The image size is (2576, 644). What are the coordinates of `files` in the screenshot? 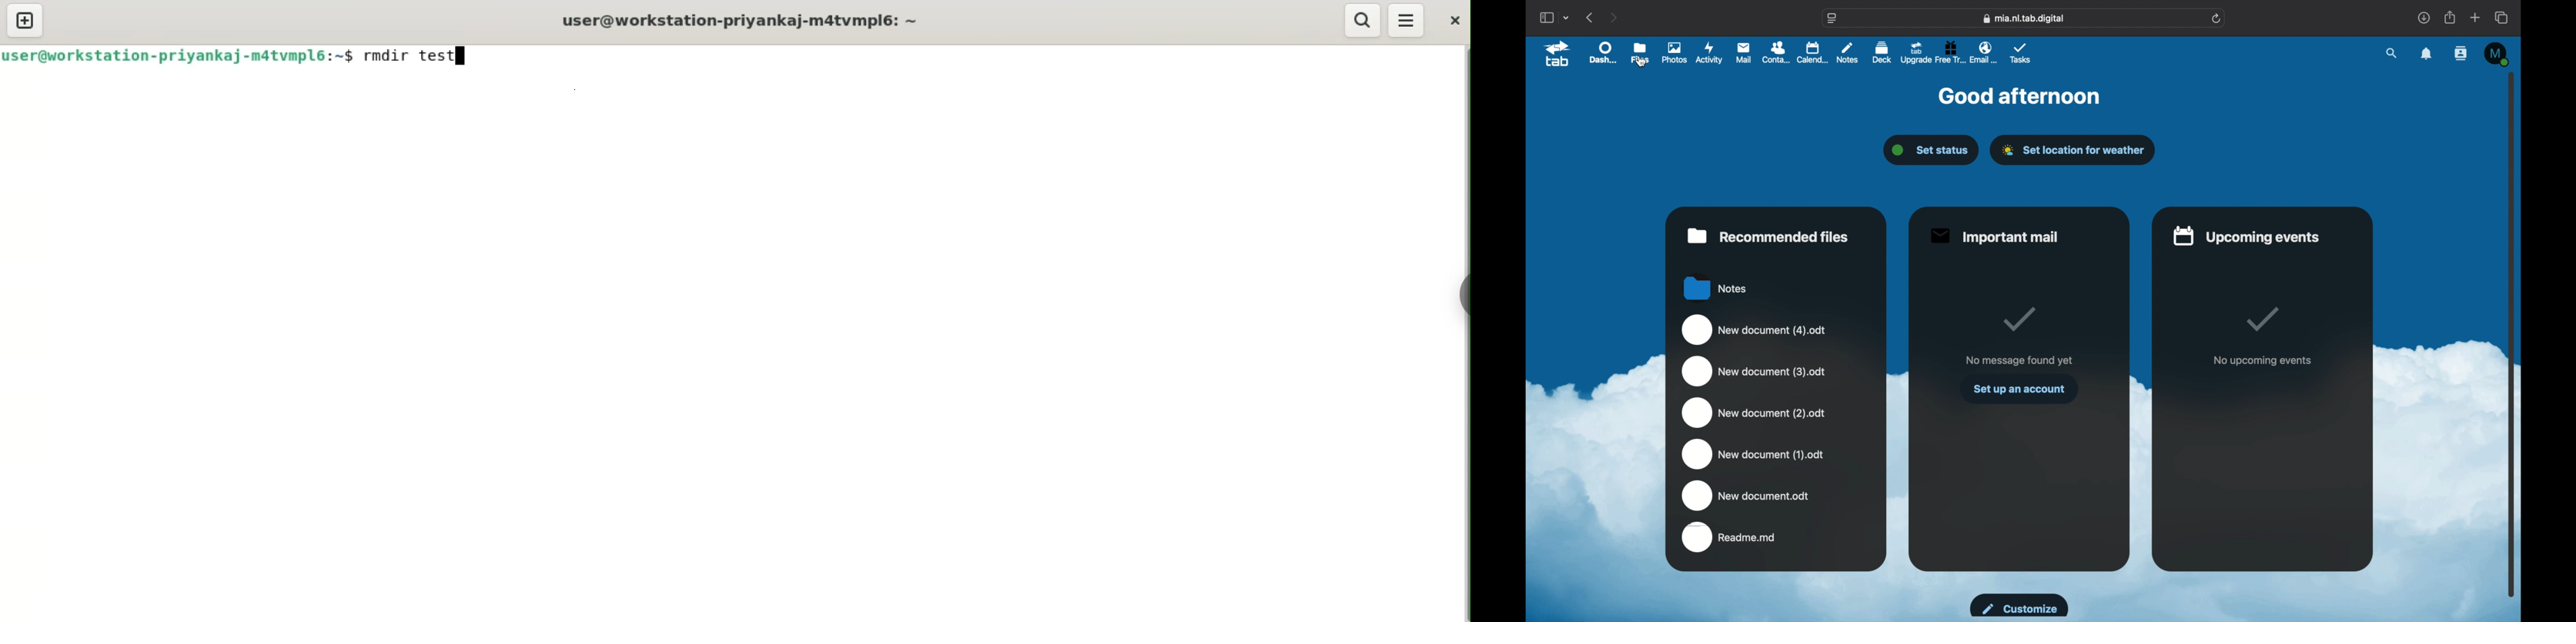 It's located at (1640, 54).